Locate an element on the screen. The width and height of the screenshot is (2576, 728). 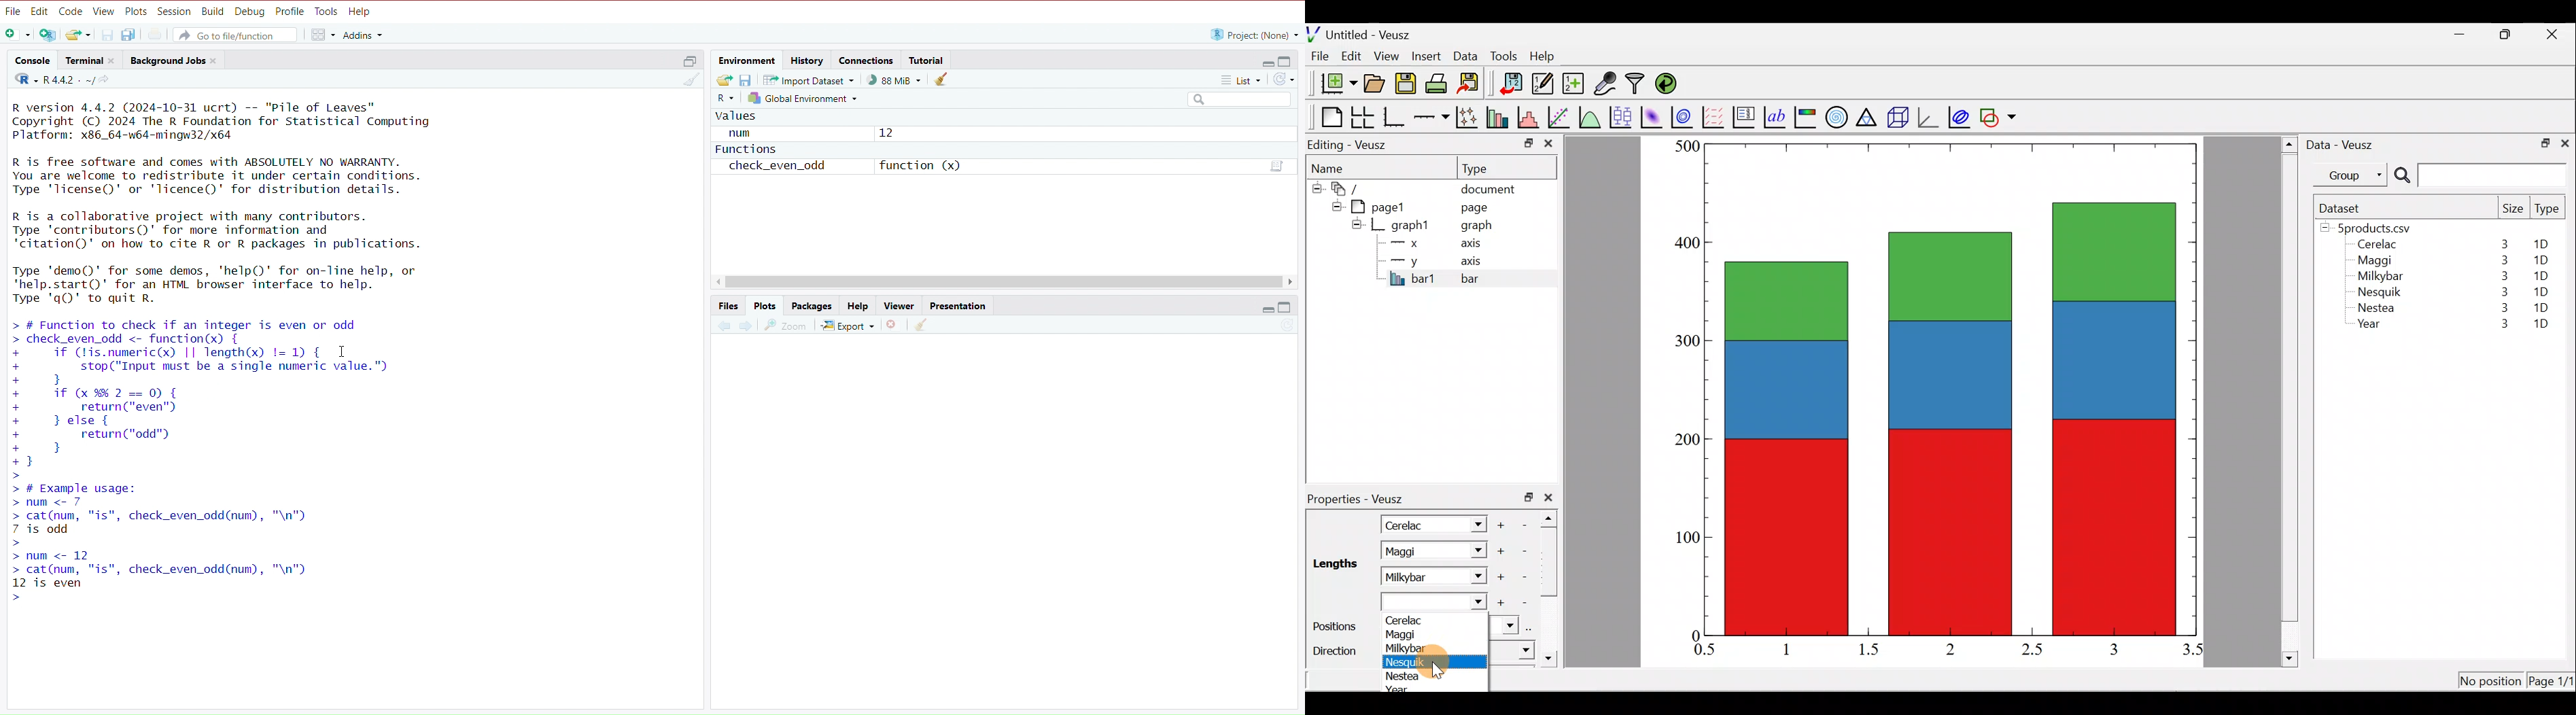
Nestea is located at coordinates (1405, 675).